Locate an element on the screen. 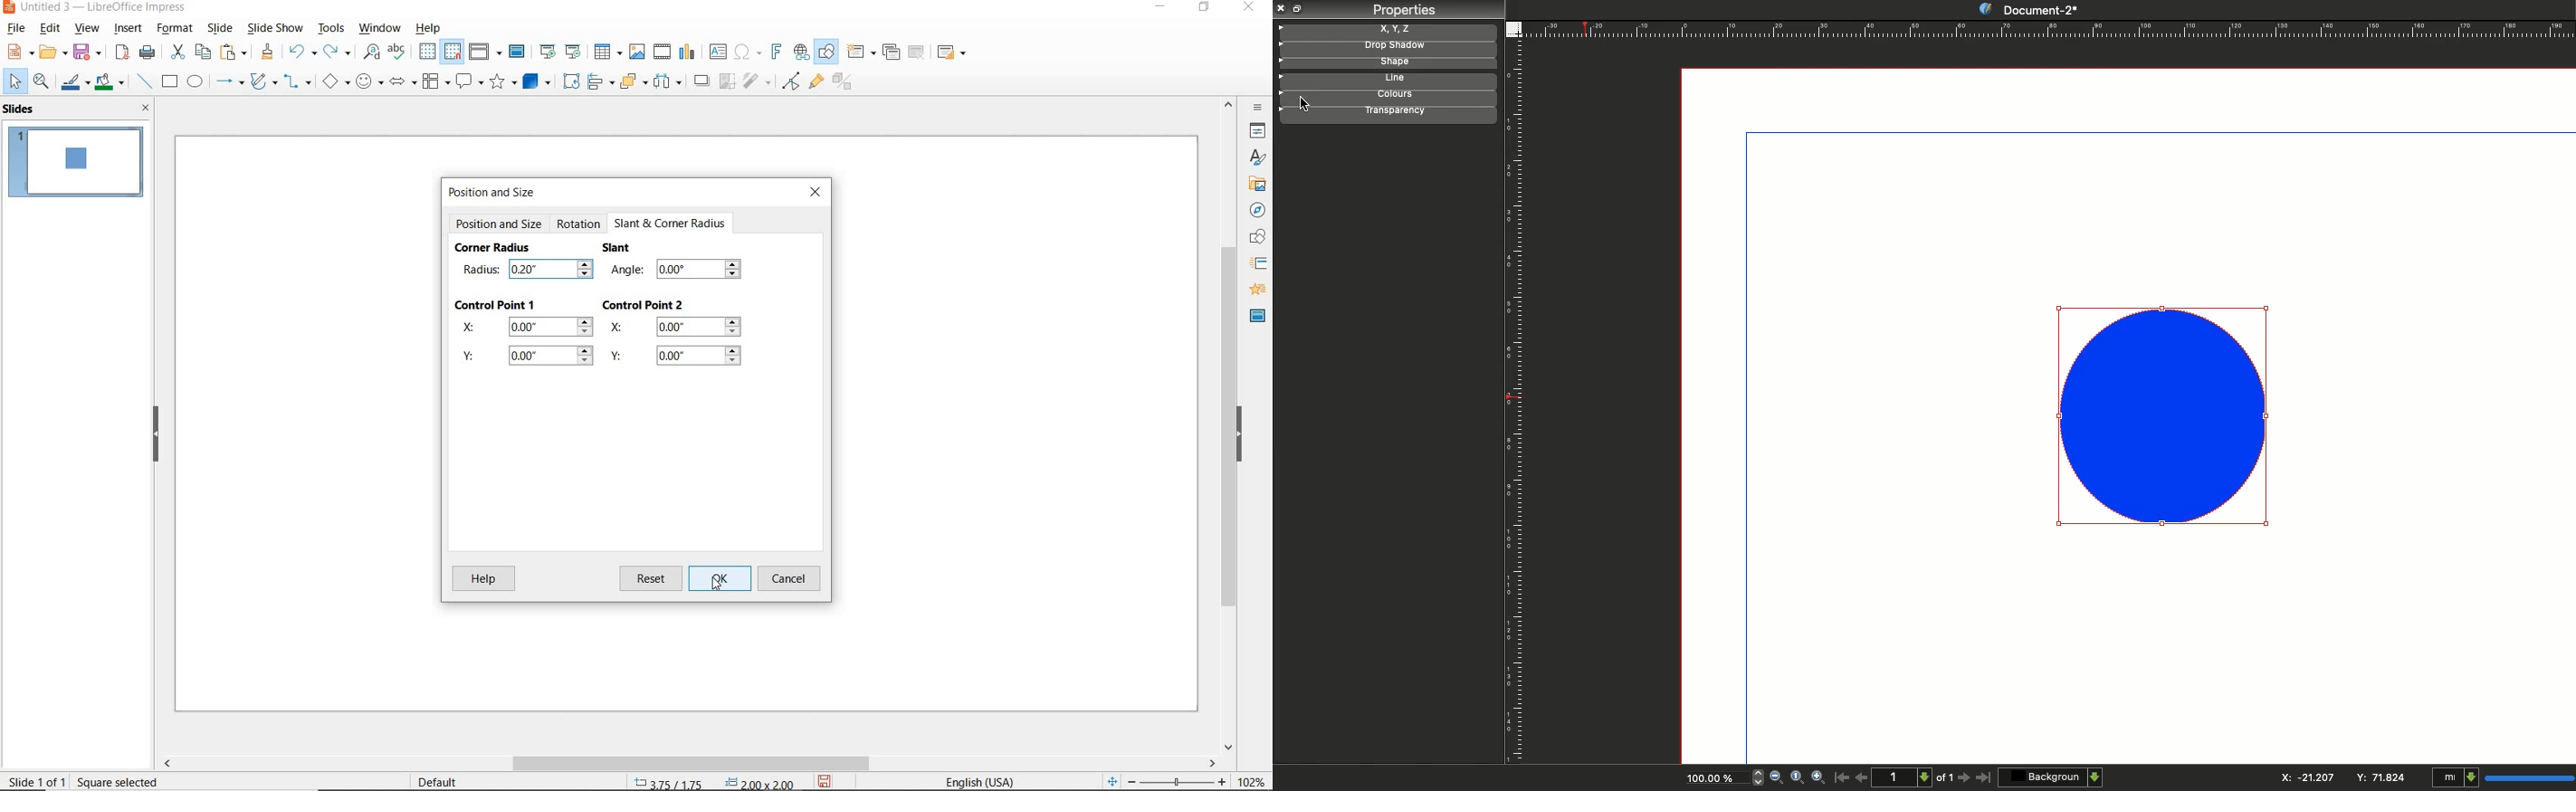  new slide is located at coordinates (862, 55).